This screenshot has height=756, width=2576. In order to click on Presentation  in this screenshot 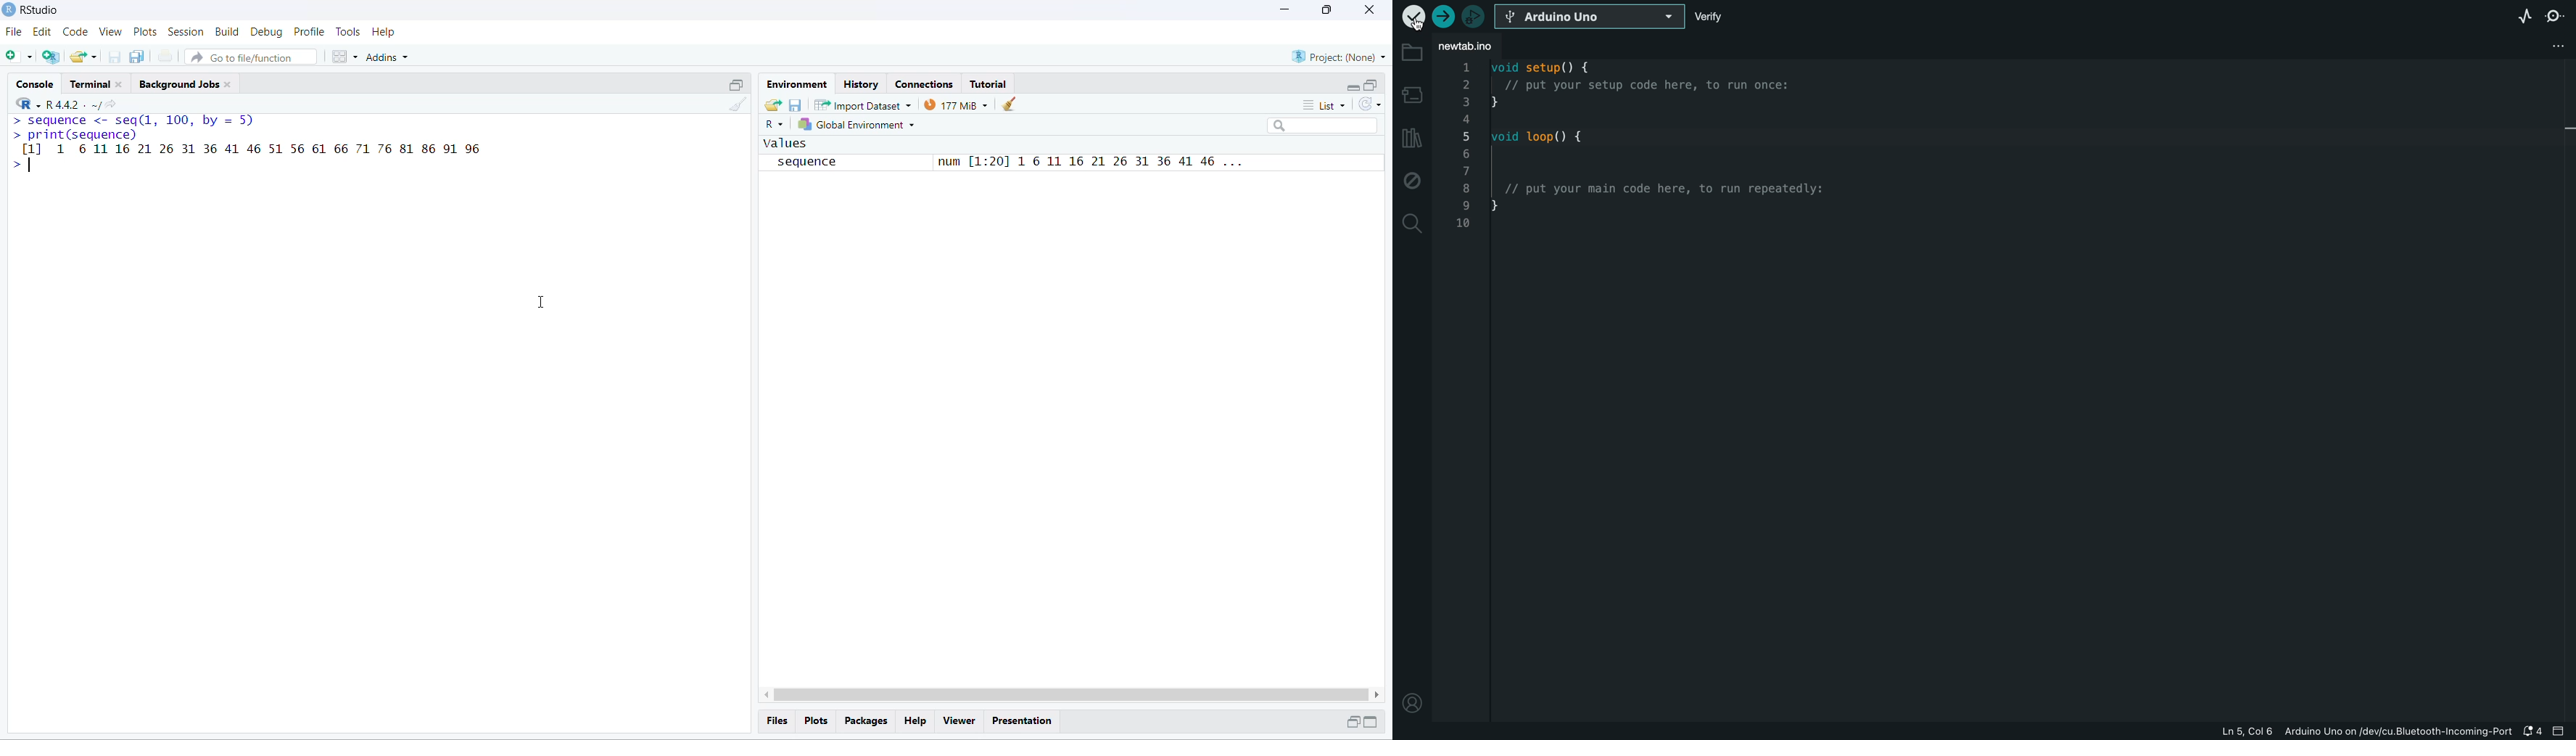, I will do `click(1022, 722)`.